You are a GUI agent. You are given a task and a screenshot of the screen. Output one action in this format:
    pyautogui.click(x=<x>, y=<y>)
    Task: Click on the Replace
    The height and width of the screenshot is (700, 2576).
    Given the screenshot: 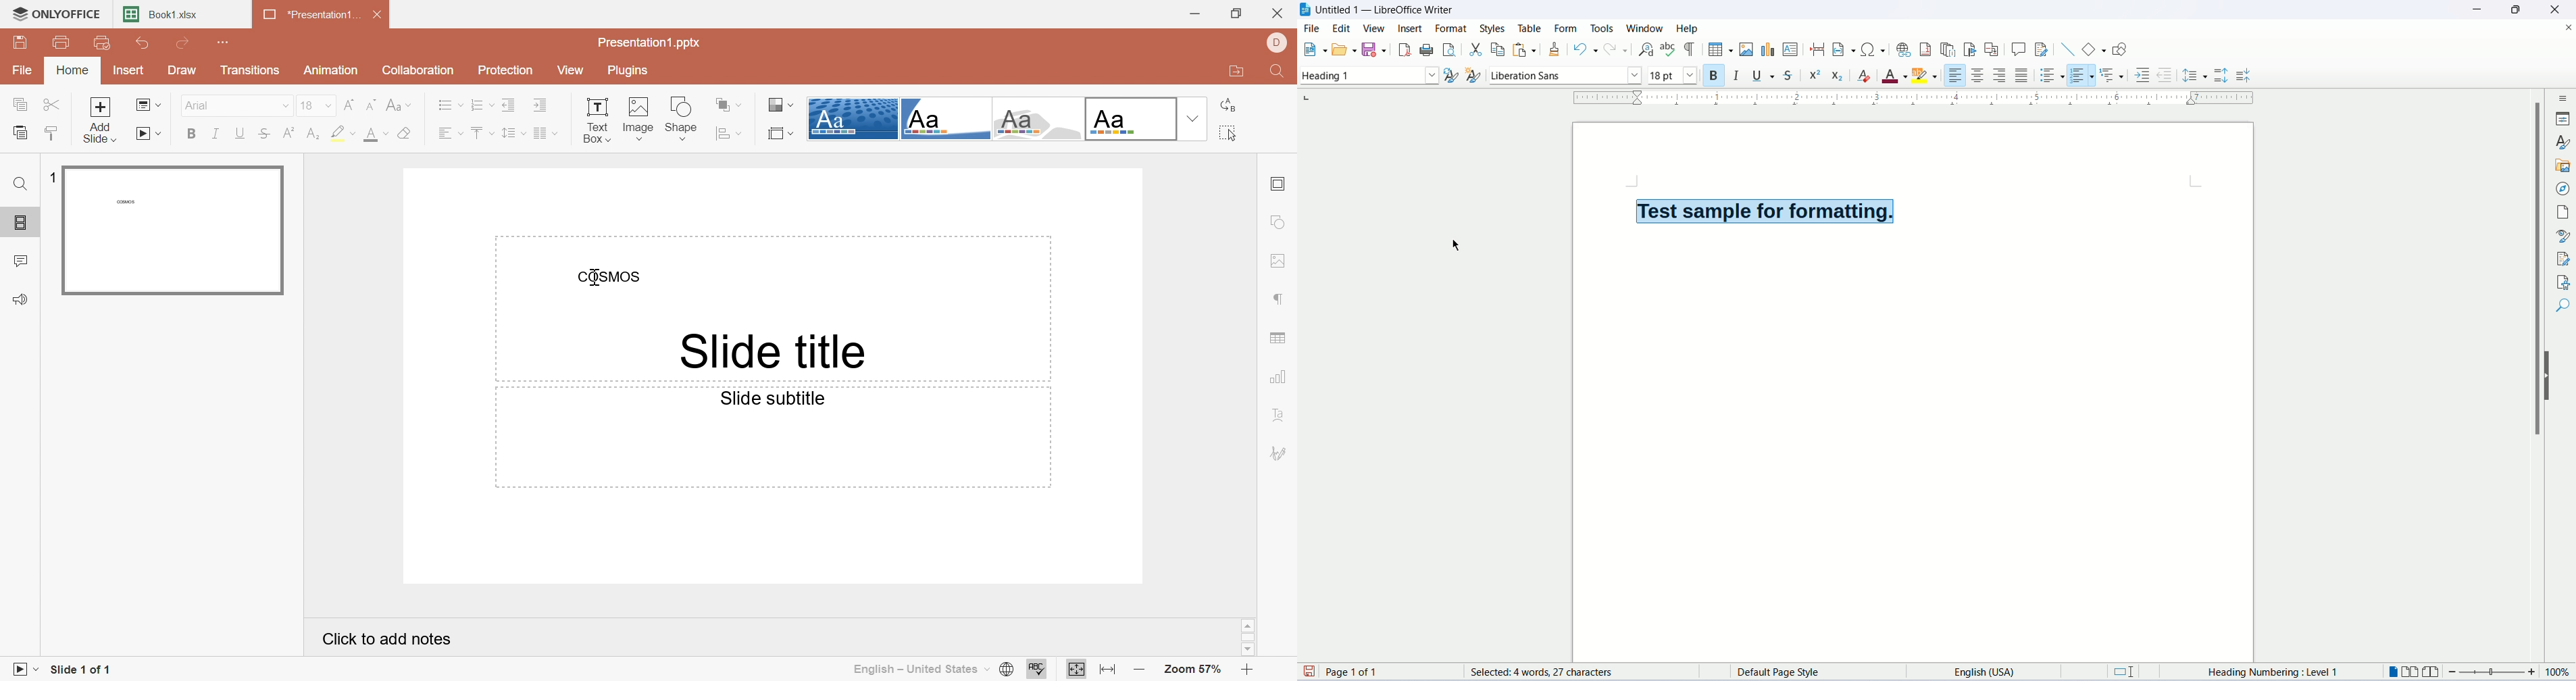 What is the action you would take?
    pyautogui.click(x=1228, y=107)
    